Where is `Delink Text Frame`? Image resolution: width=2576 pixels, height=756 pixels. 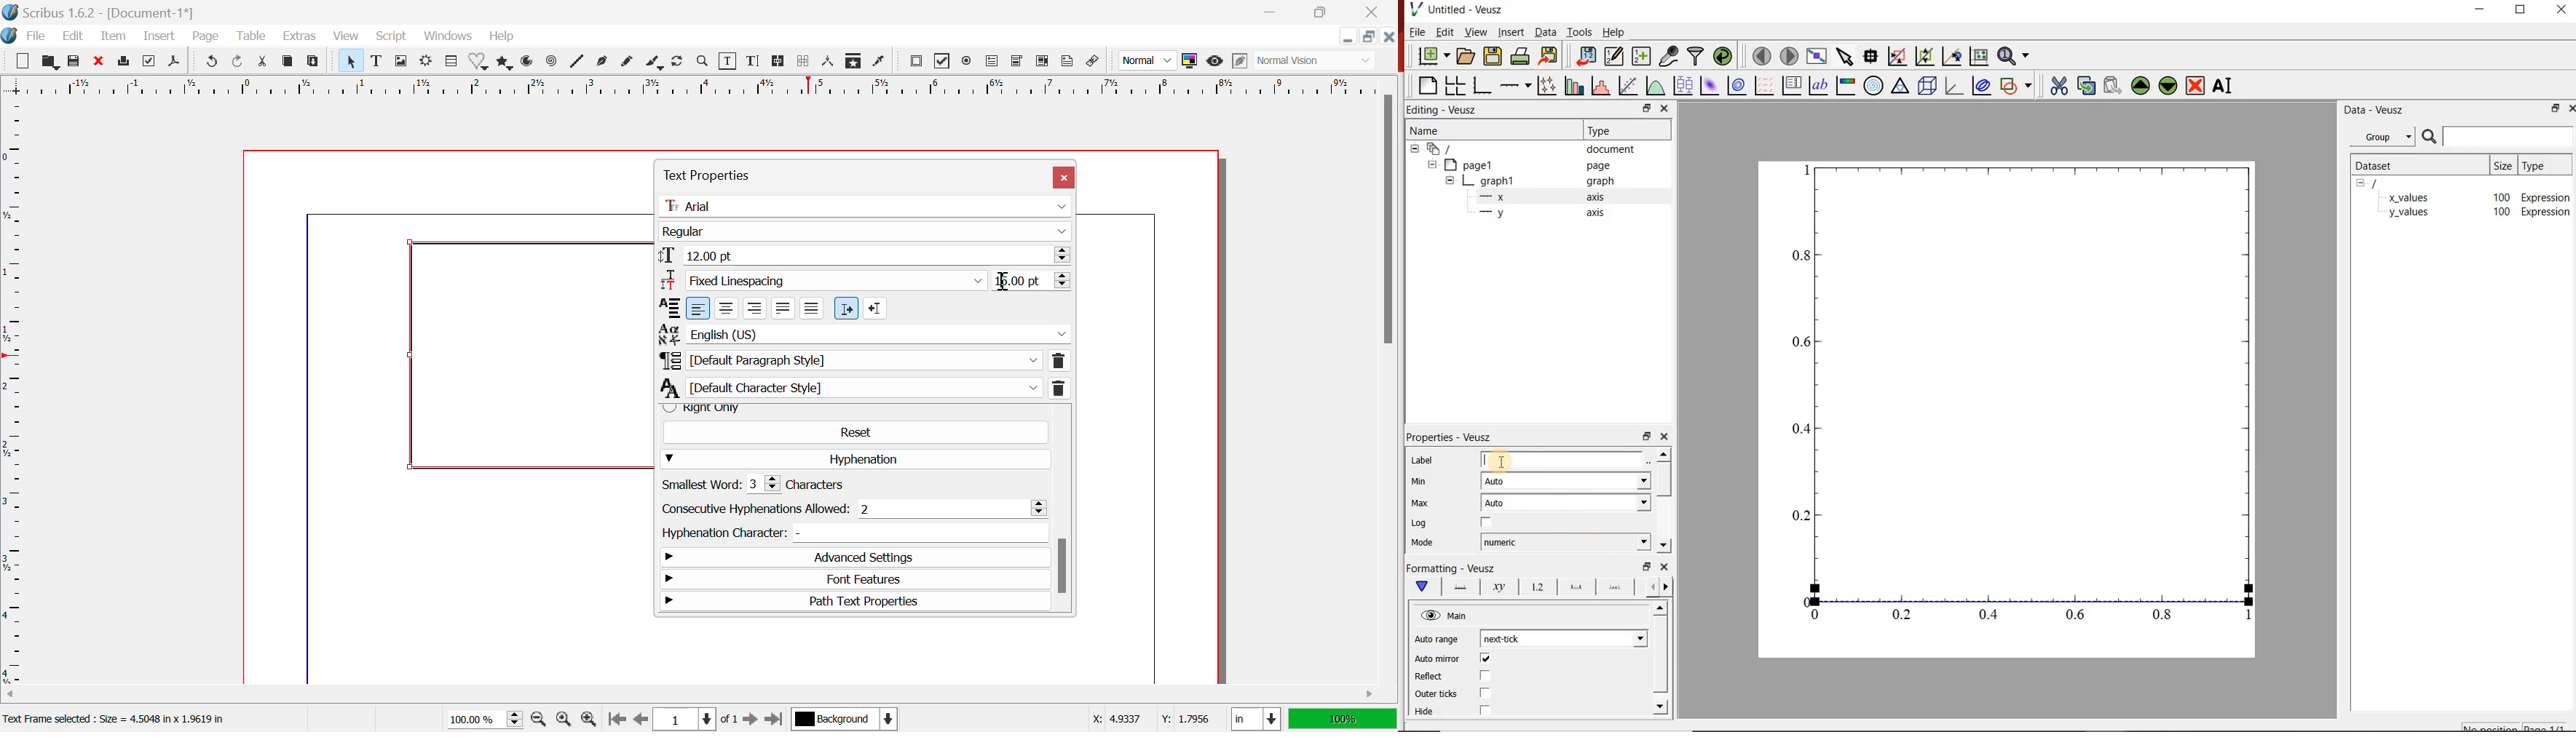
Delink Text Frame is located at coordinates (803, 63).